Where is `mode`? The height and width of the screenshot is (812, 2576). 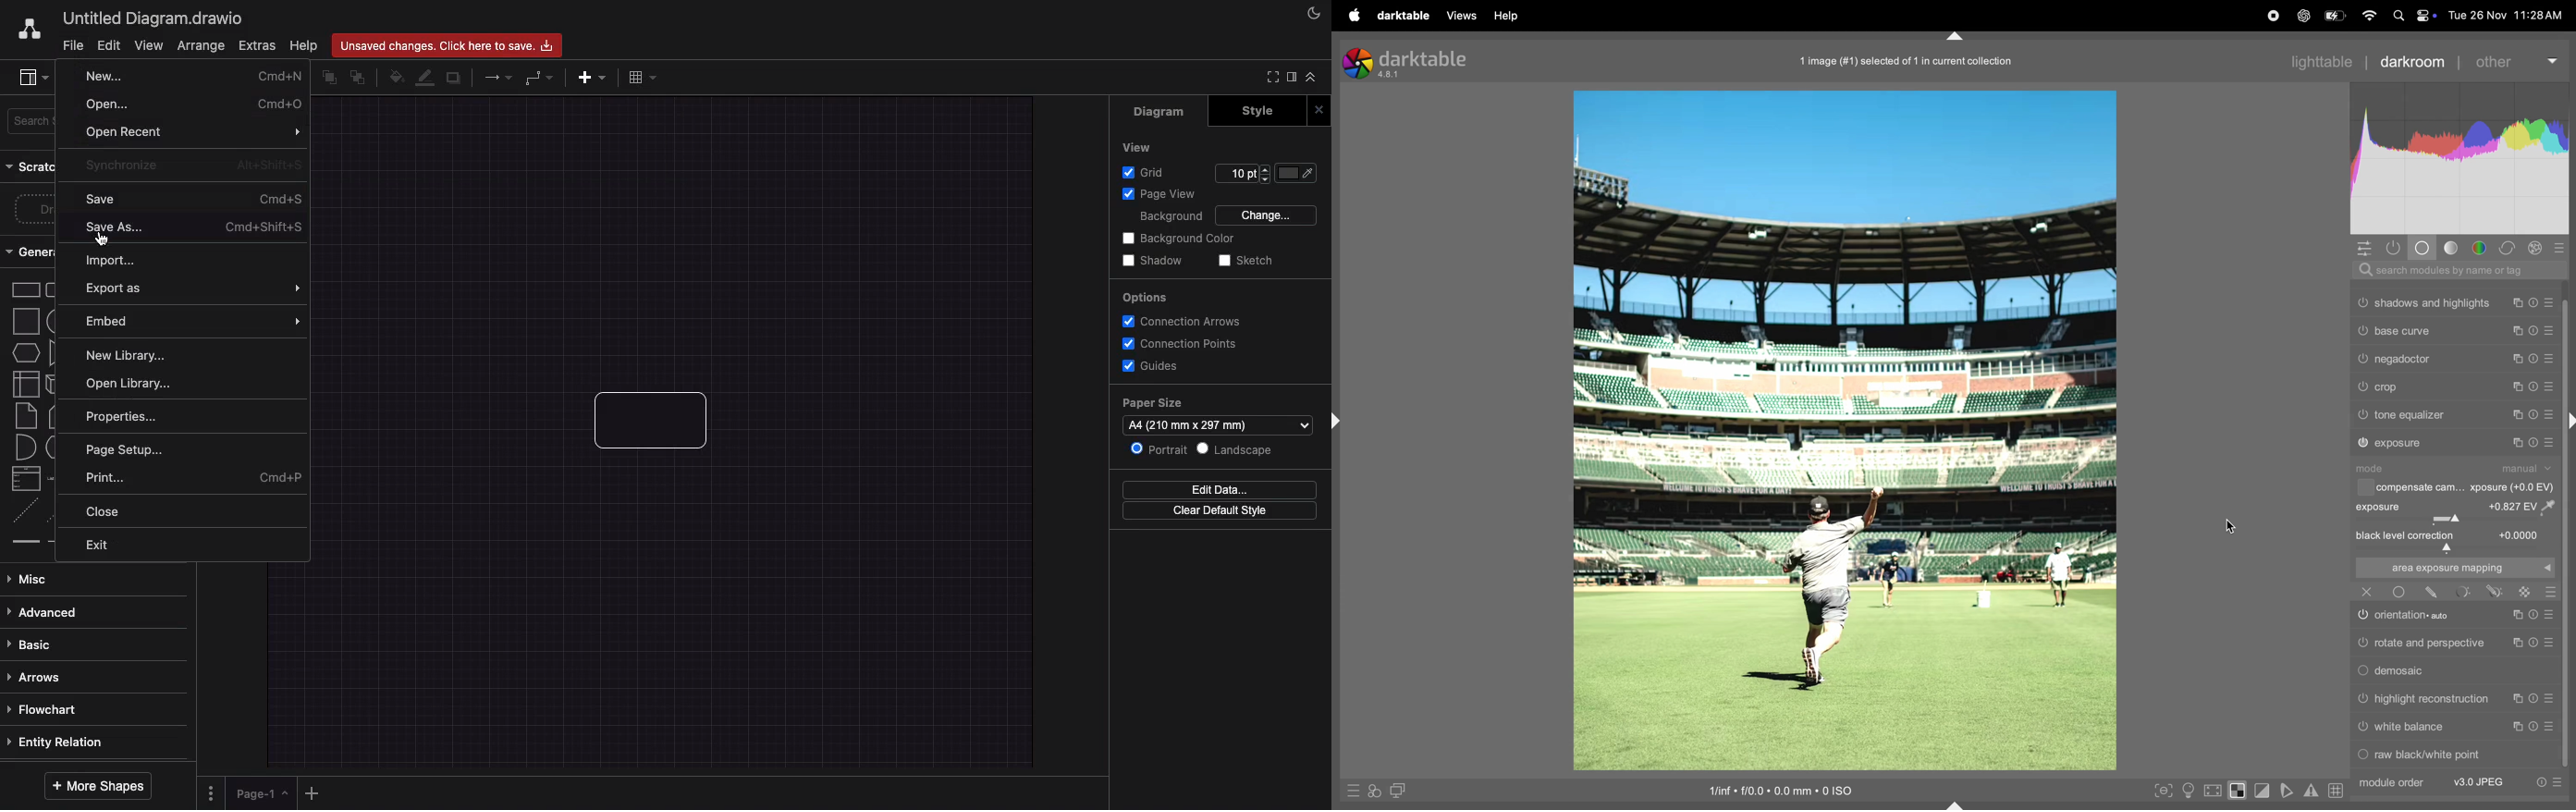 mode is located at coordinates (2375, 468).